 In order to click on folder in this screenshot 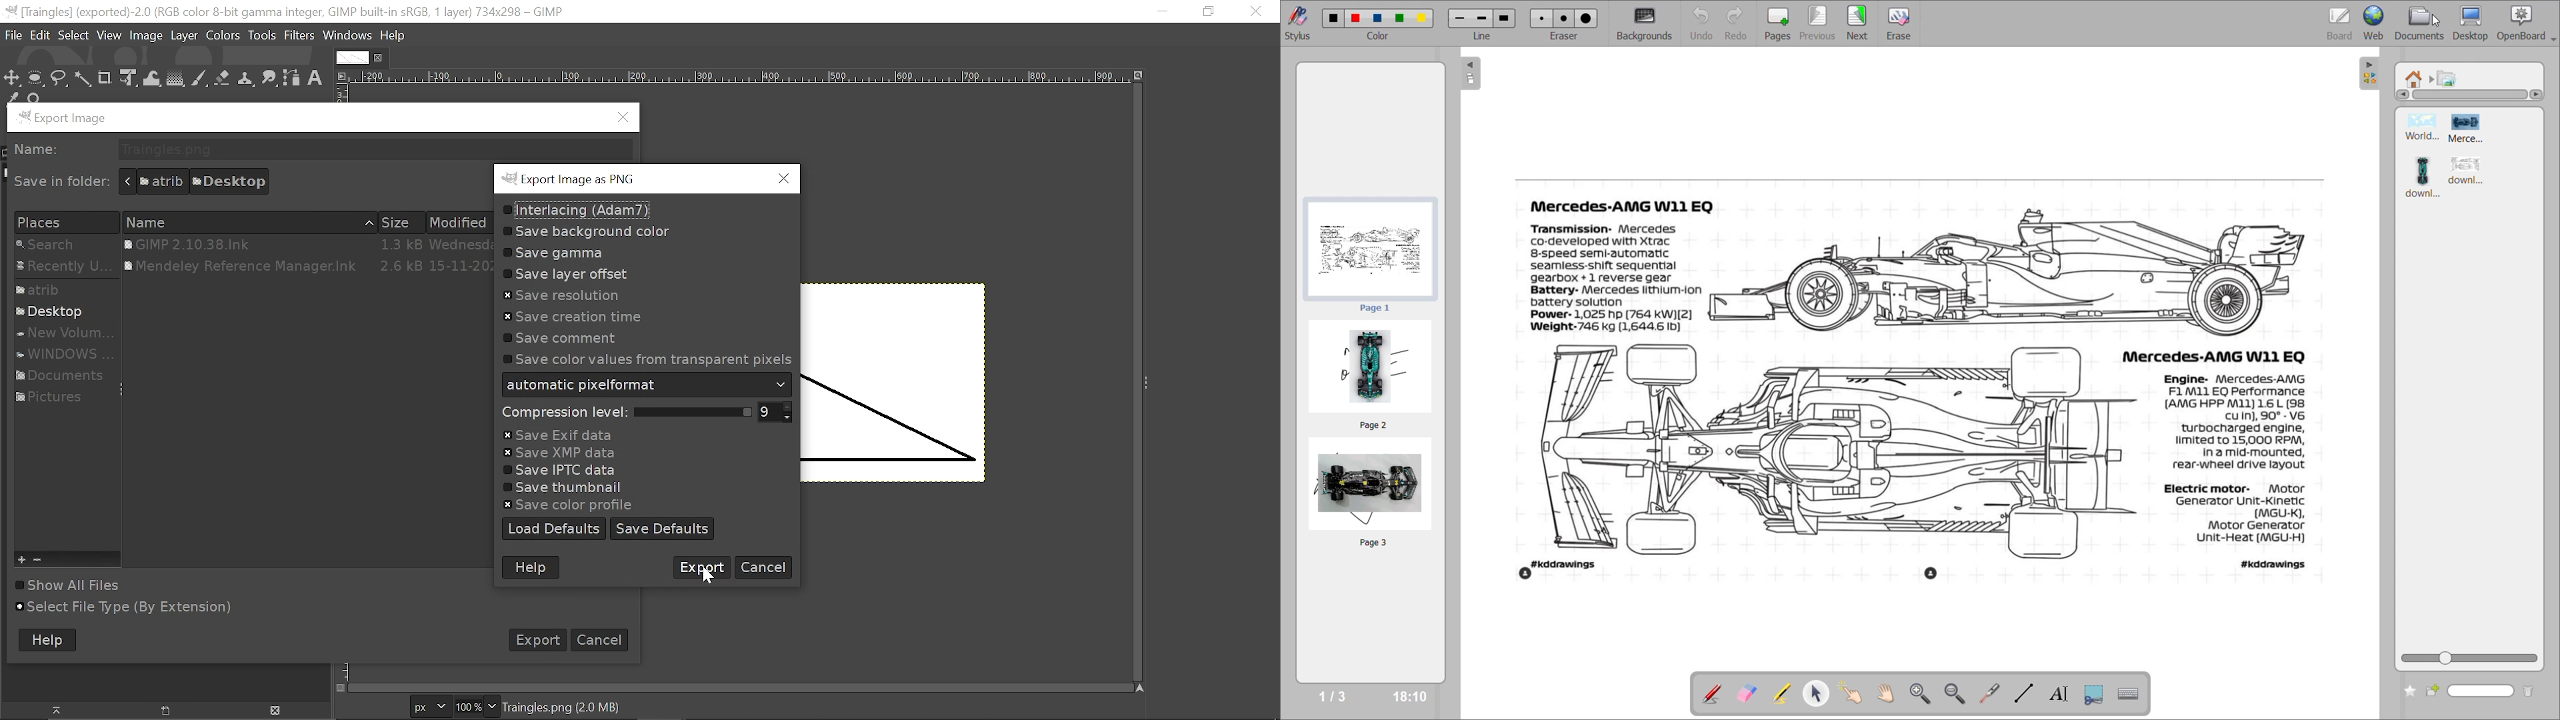, I will do `click(64, 354)`.